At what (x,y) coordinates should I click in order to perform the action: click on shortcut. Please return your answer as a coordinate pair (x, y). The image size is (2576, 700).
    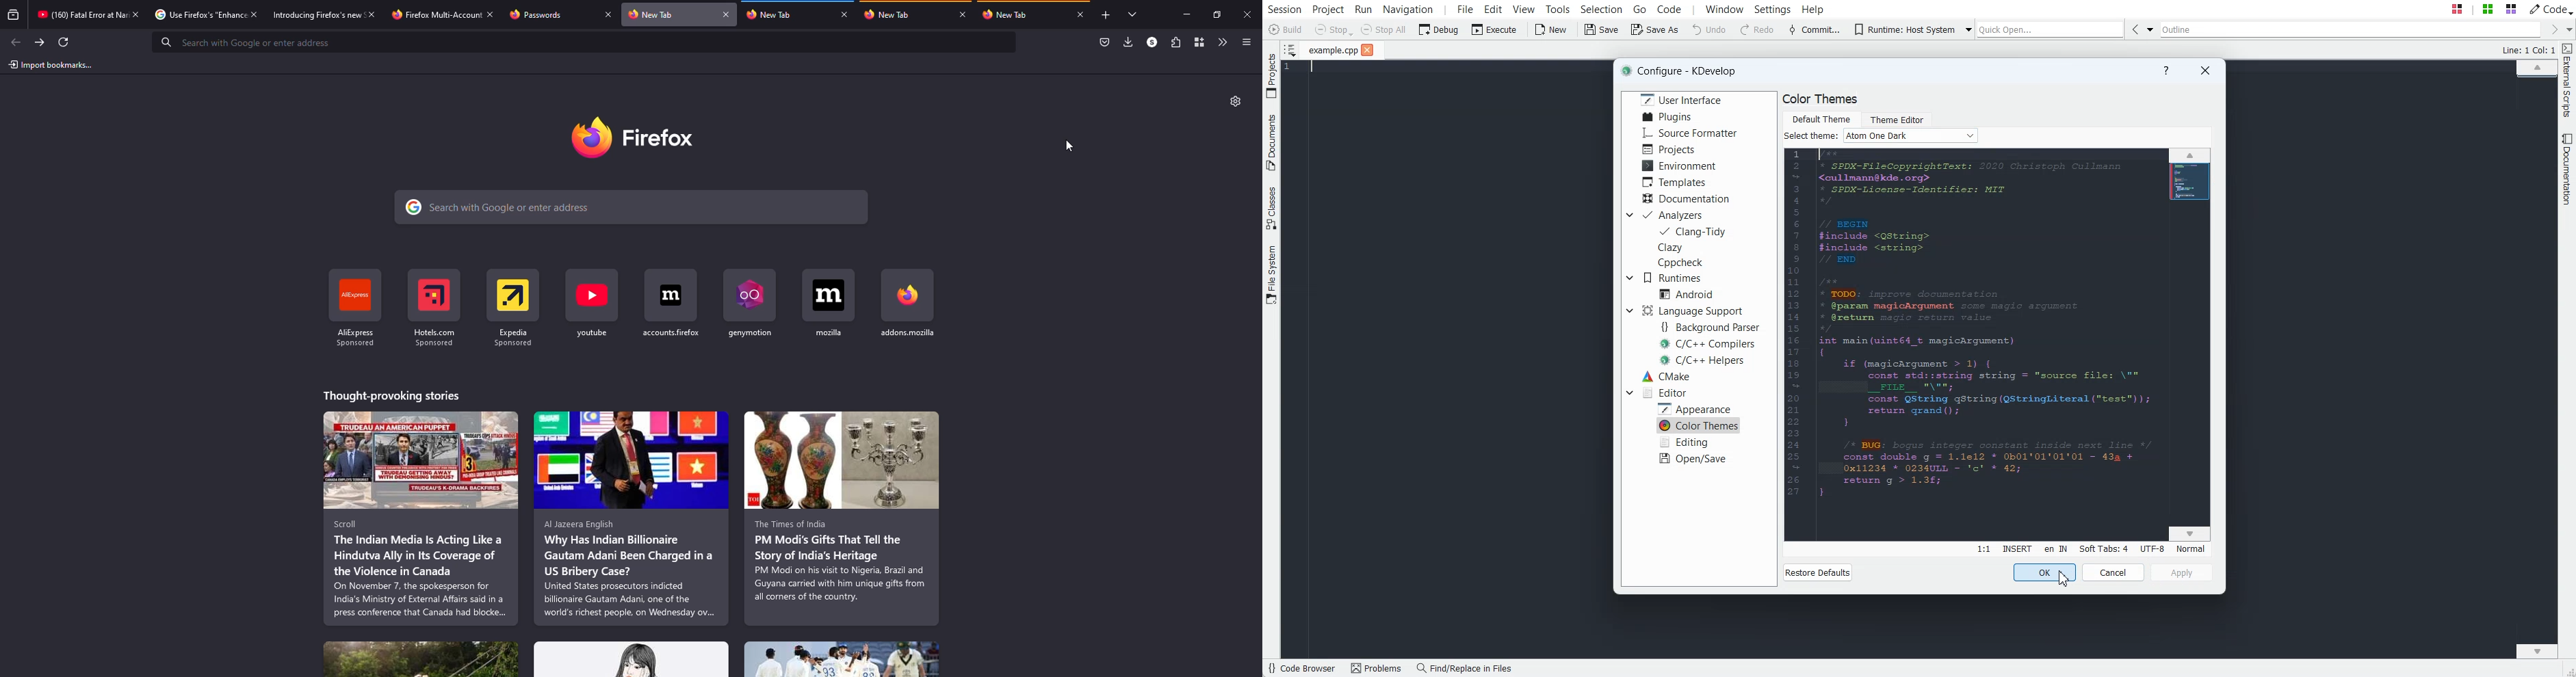
    Looking at the image, I should click on (514, 306).